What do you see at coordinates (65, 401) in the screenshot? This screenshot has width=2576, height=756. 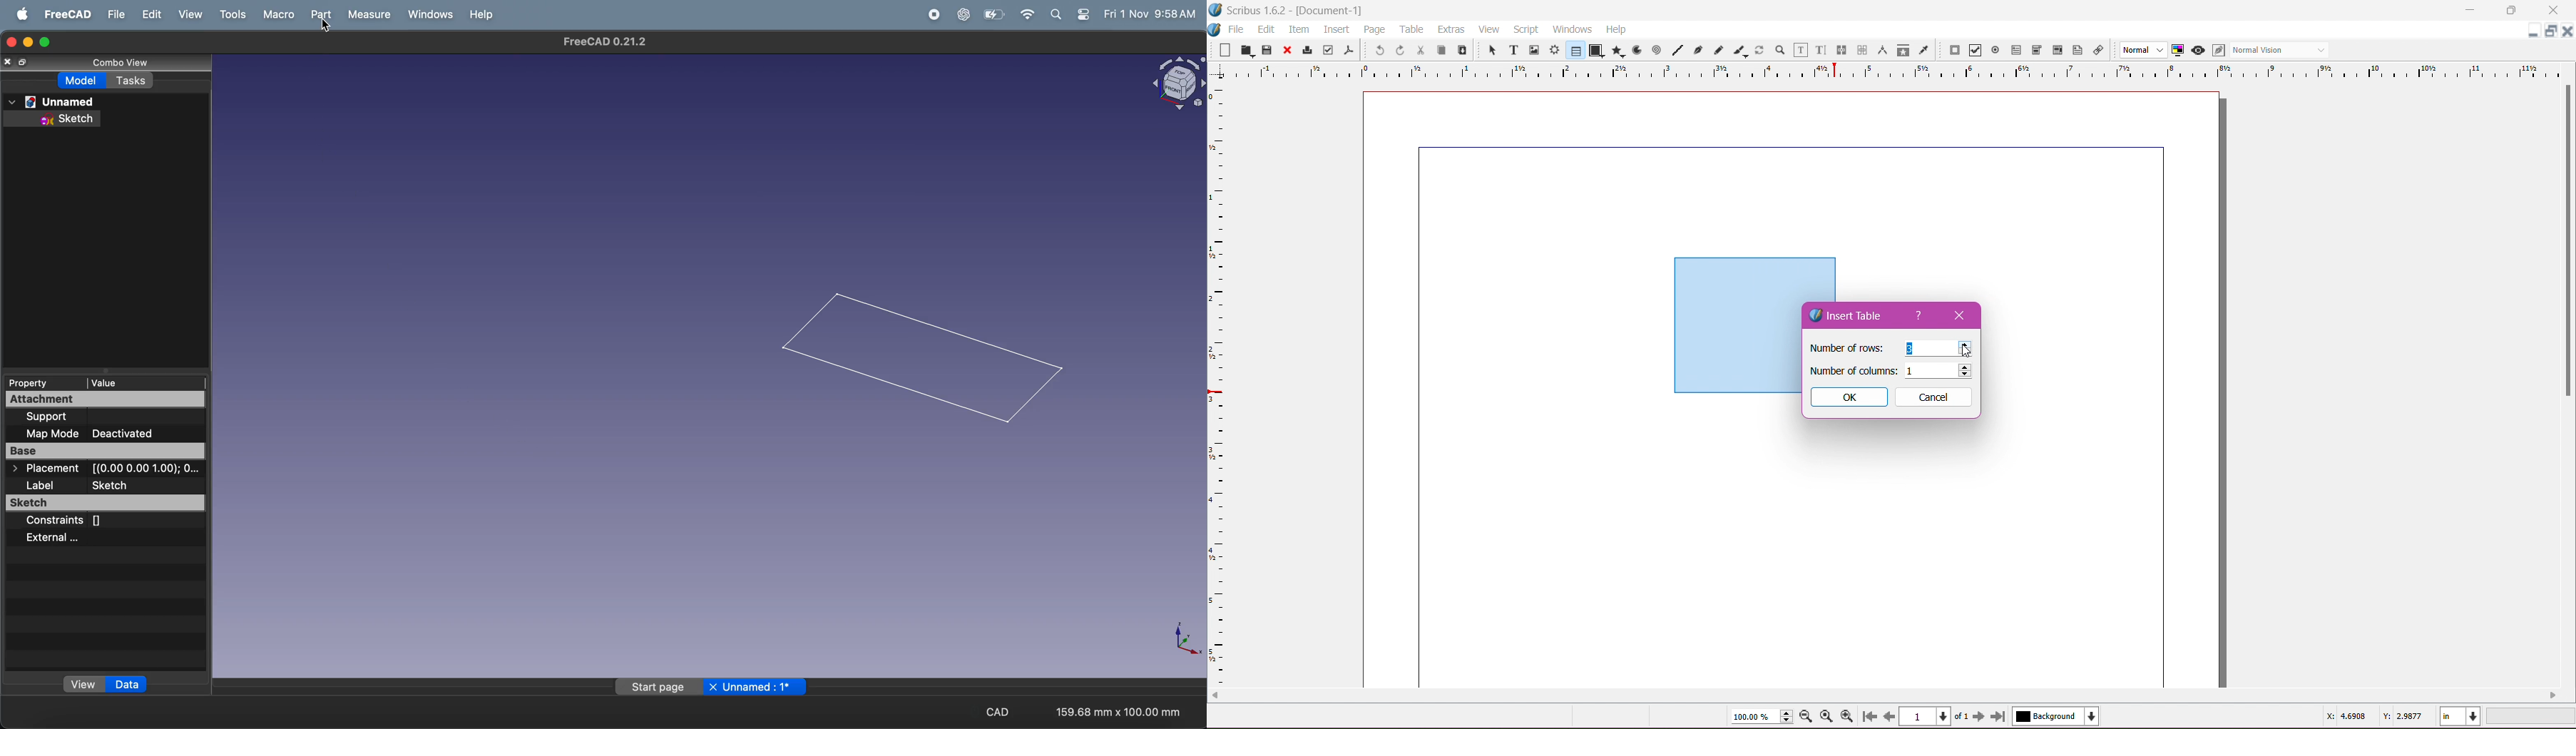 I see `attachment` at bounding box center [65, 401].